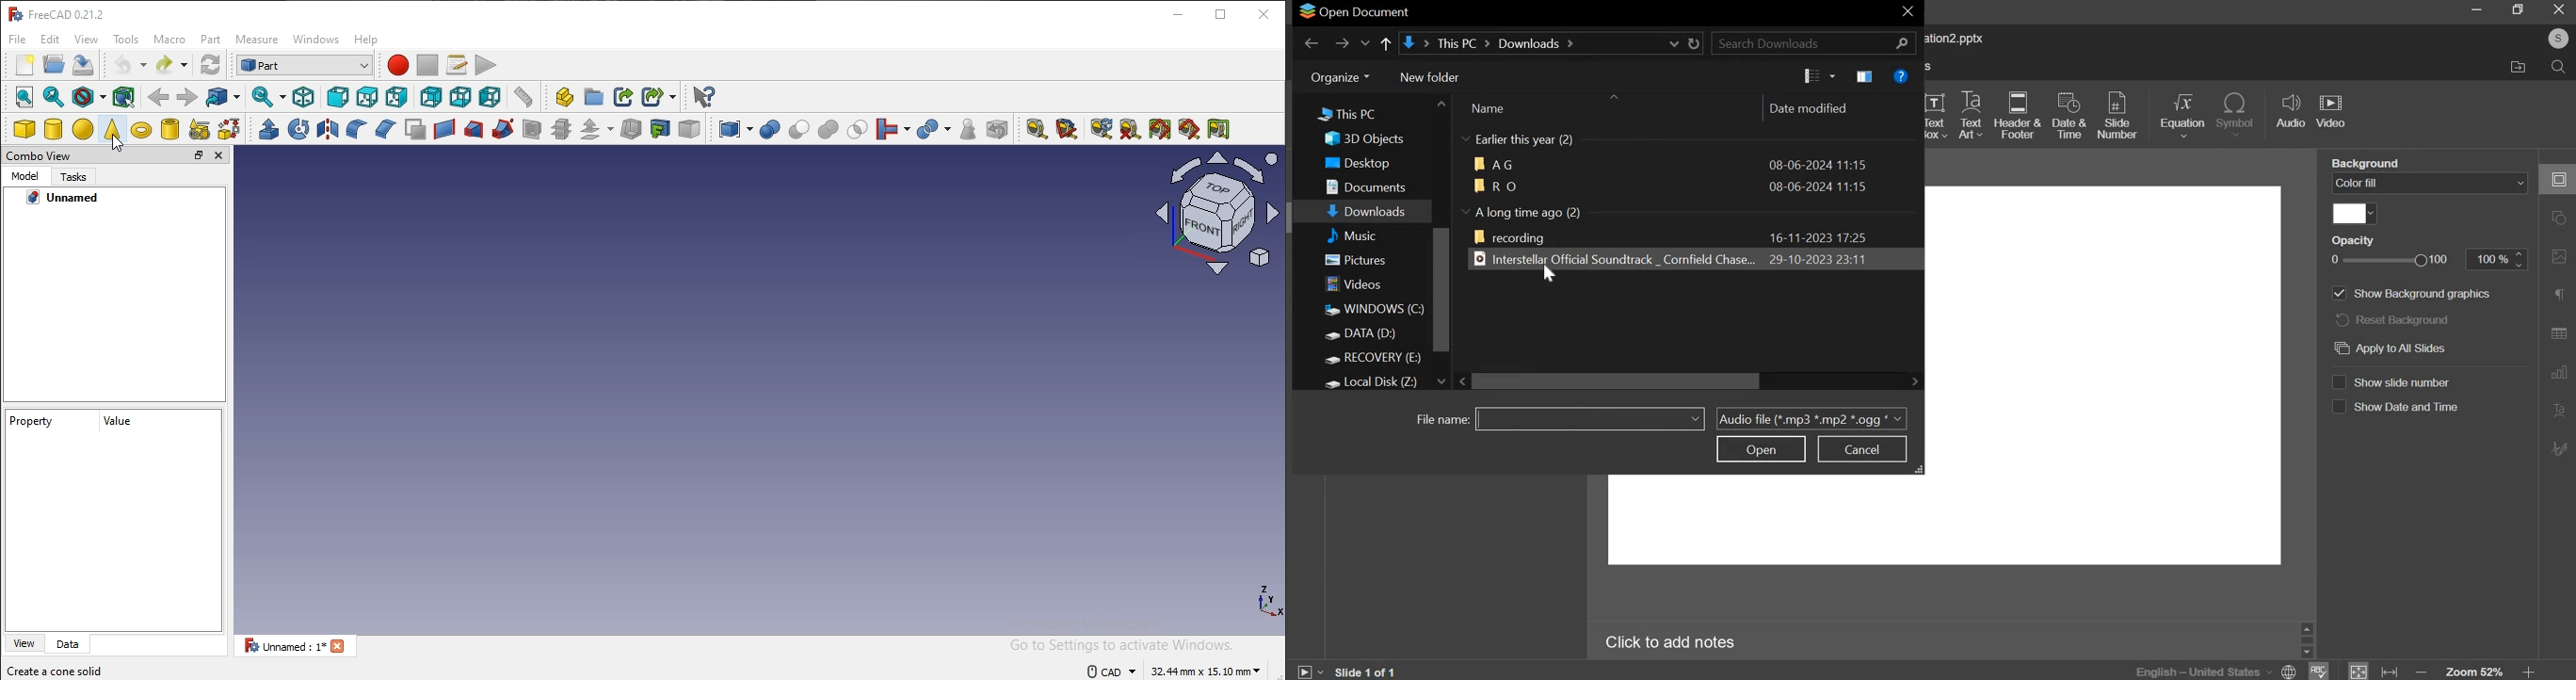  I want to click on date modified, so click(1815, 109).